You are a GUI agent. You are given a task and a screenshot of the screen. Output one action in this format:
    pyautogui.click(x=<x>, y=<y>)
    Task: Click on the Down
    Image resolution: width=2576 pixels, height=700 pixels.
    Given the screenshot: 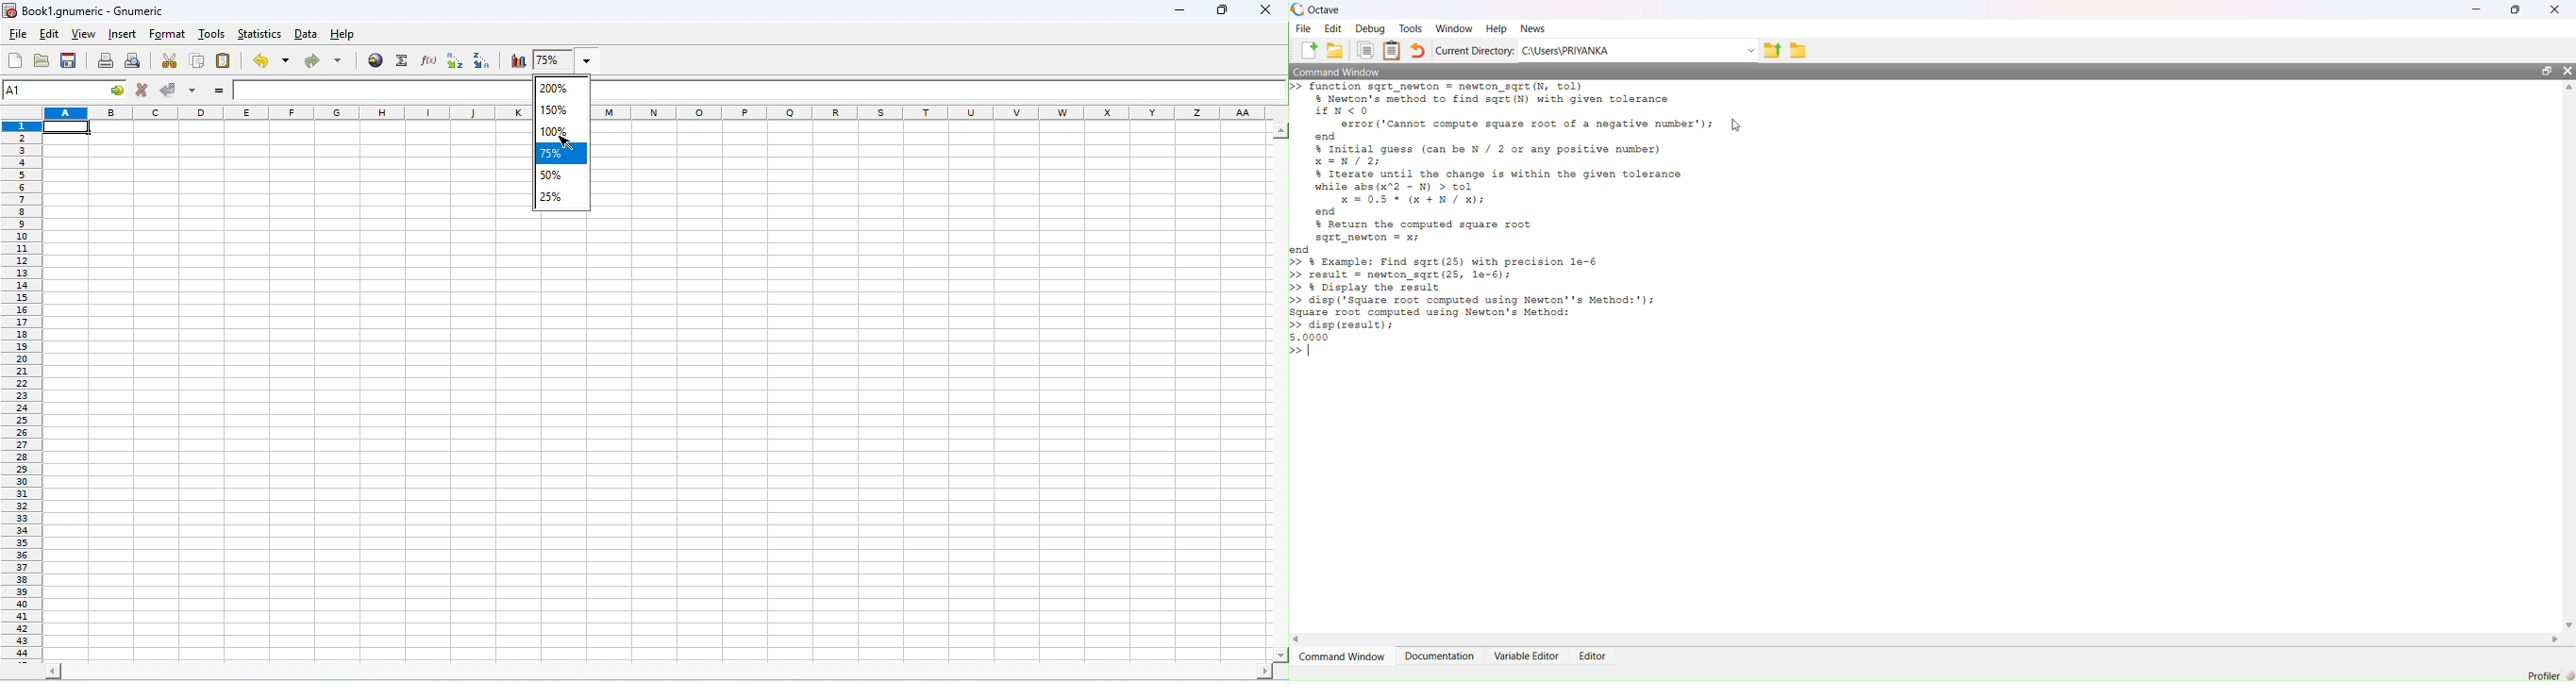 What is the action you would take?
    pyautogui.click(x=2568, y=625)
    